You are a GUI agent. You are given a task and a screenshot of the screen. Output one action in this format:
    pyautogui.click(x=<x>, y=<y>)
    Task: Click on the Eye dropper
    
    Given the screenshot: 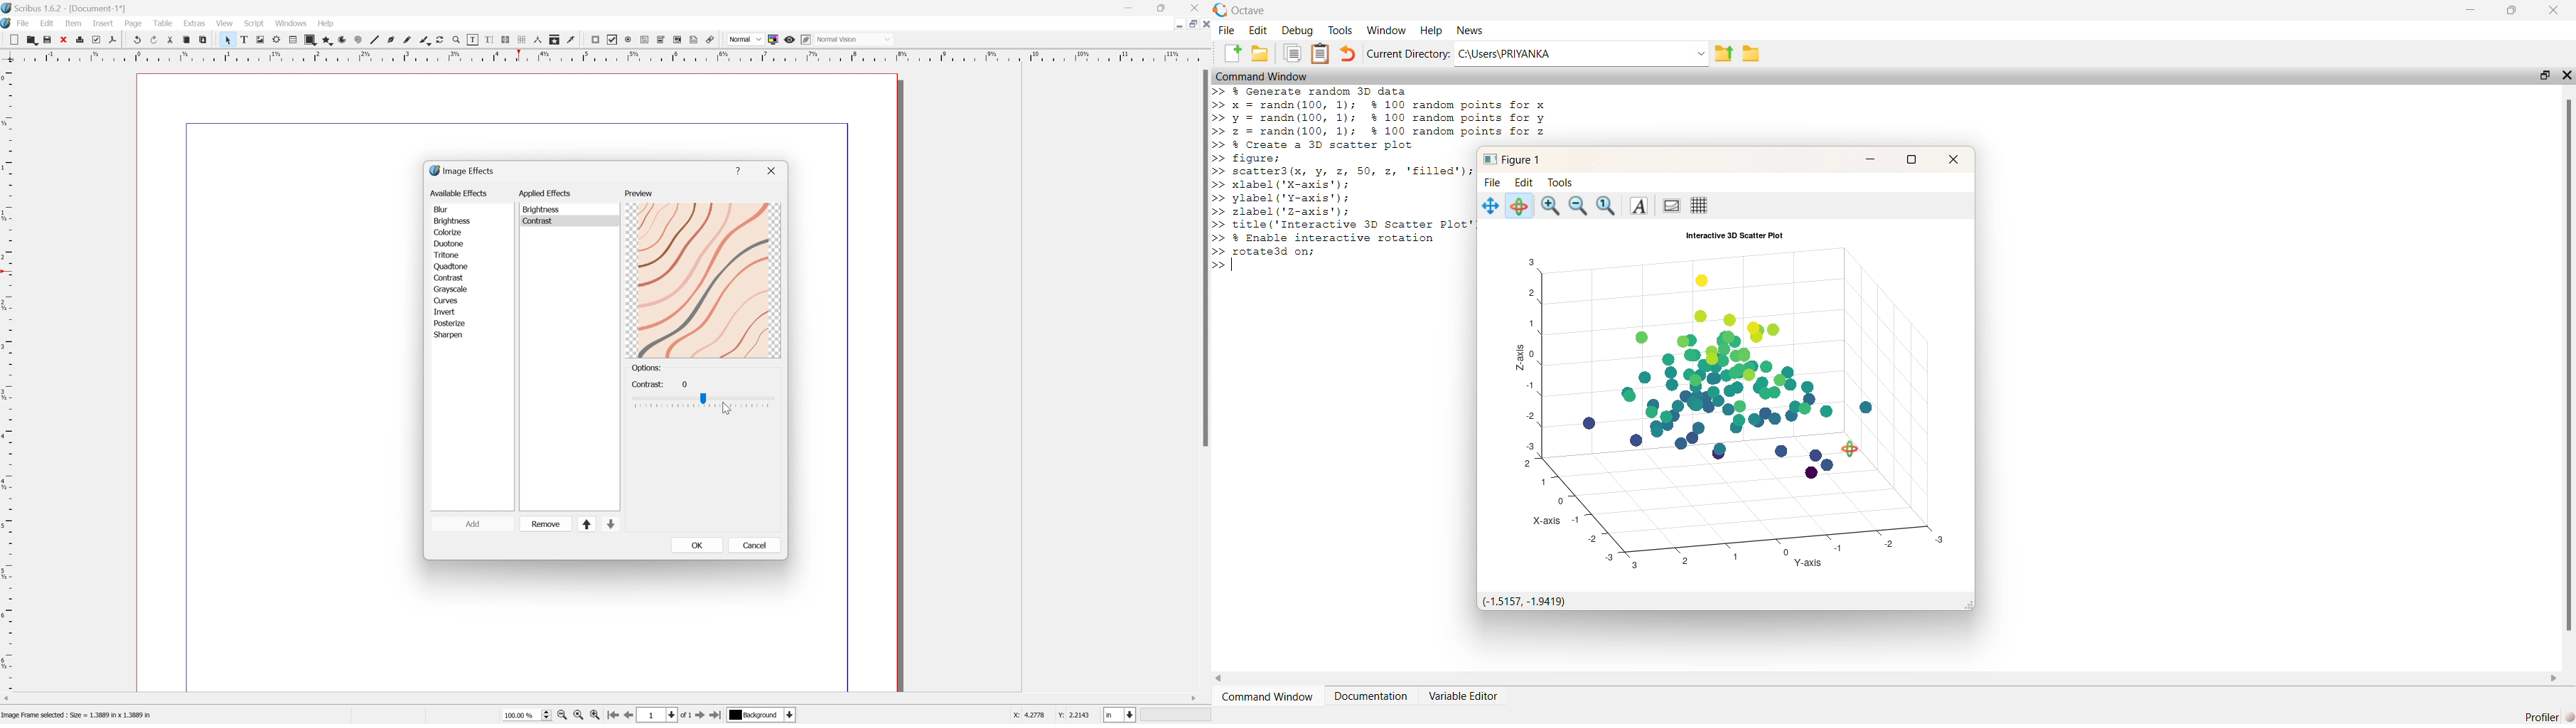 What is the action you would take?
    pyautogui.click(x=574, y=41)
    